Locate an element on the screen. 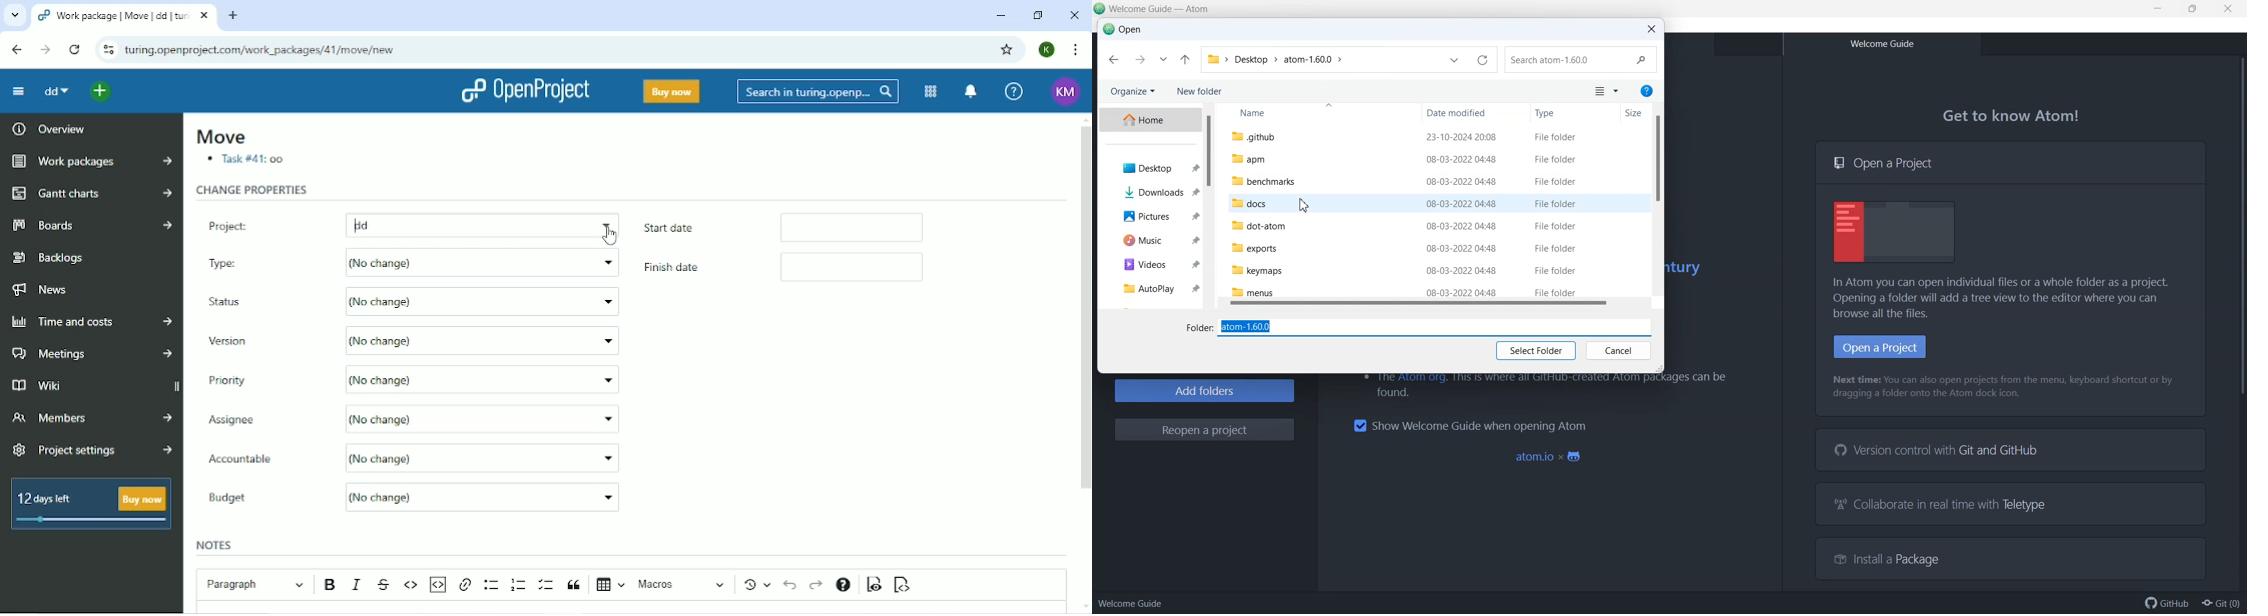 This screenshot has width=2268, height=616. atom-1.60.0 is located at coordinates (1309, 59).